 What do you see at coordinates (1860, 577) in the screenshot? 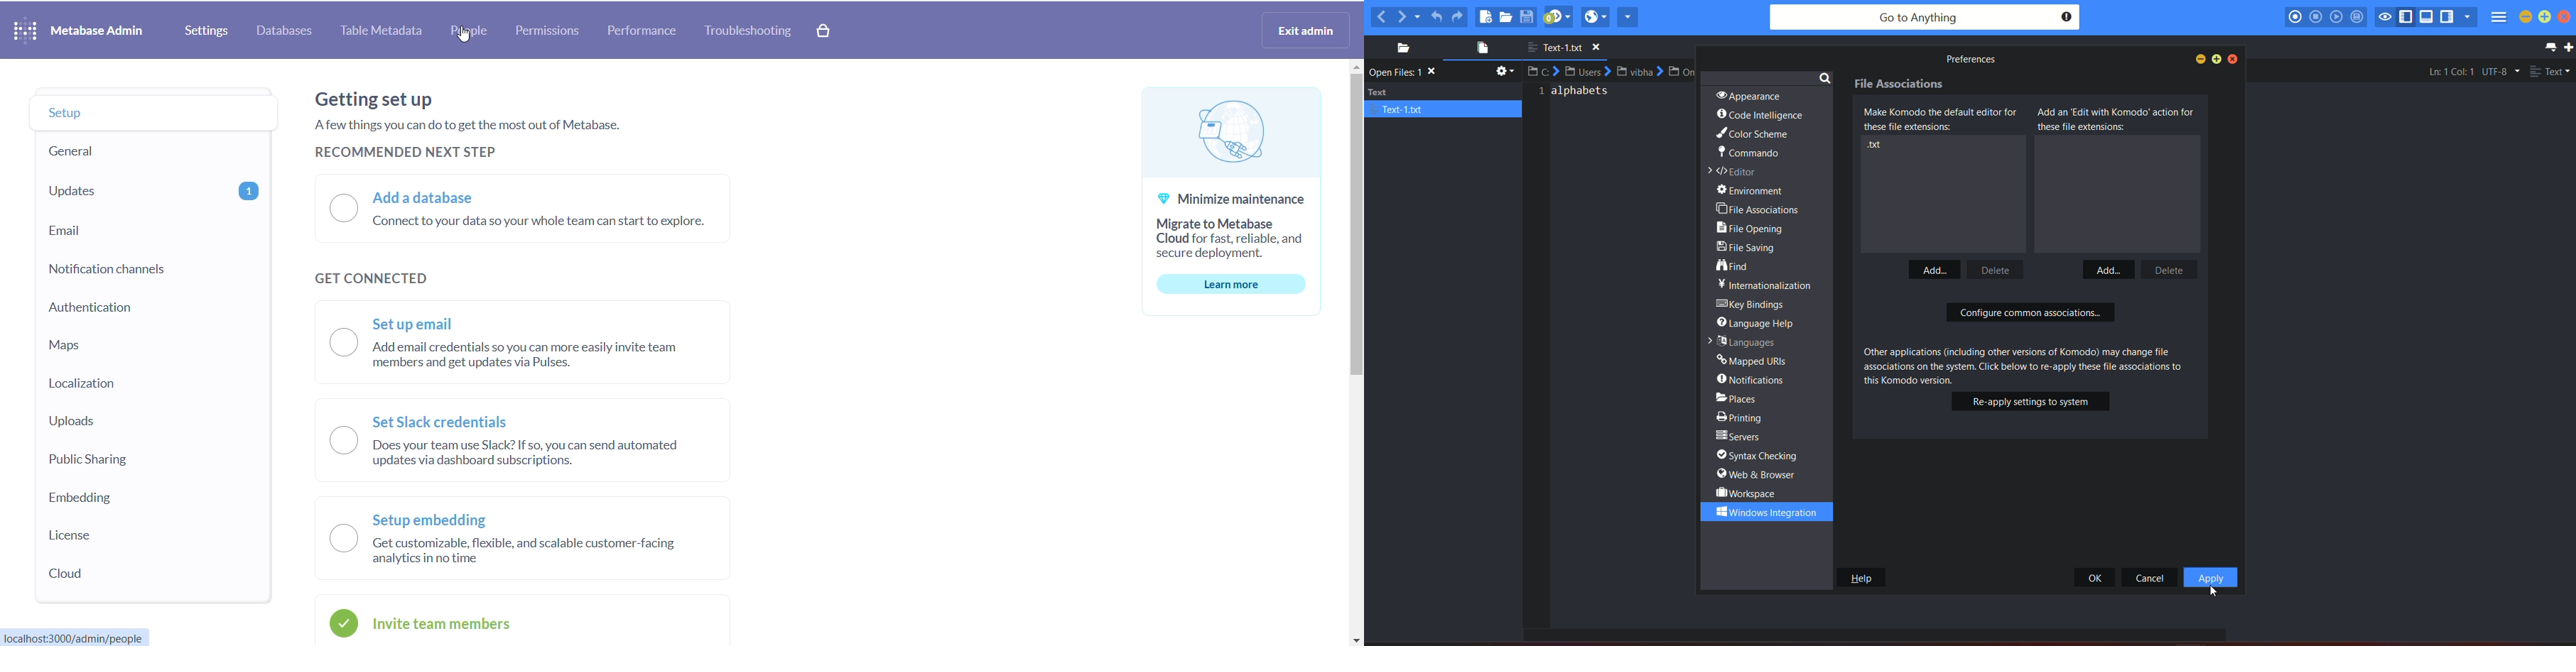
I see `help` at bounding box center [1860, 577].